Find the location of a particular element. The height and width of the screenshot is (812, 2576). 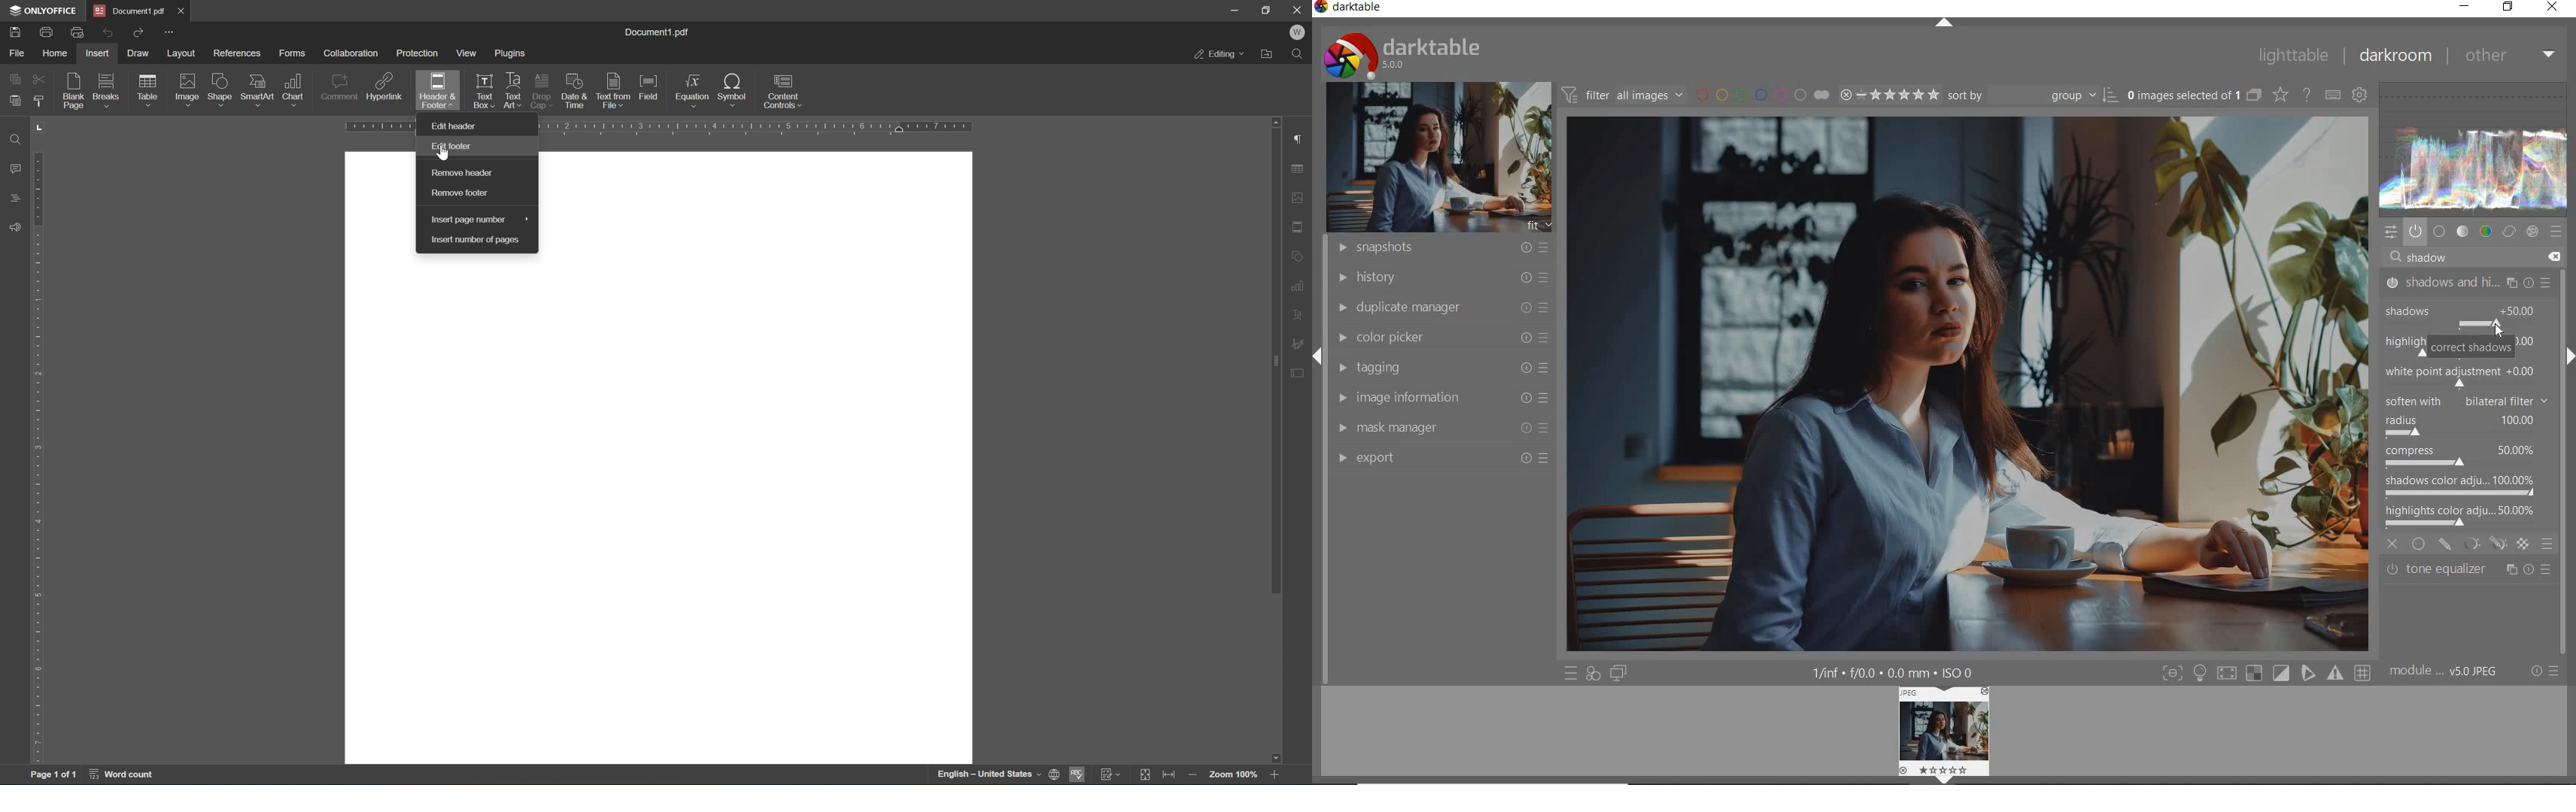

snapshots is located at coordinates (1438, 248).